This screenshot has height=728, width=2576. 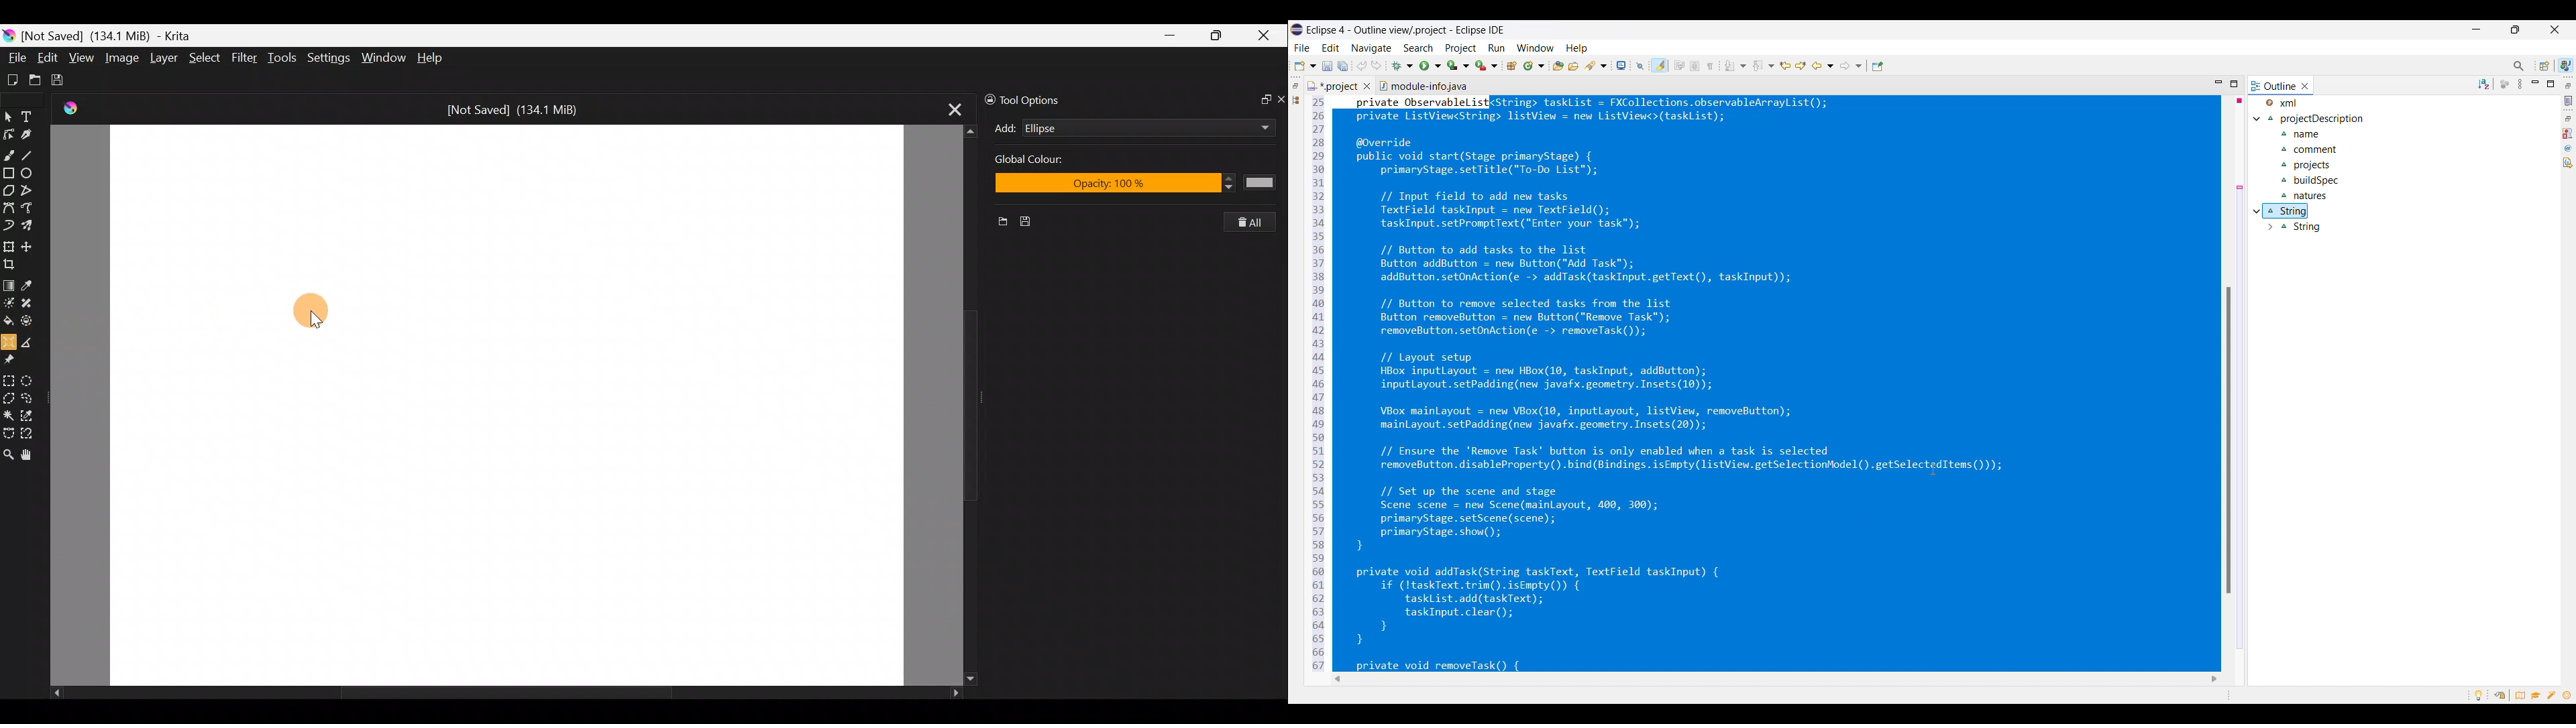 I want to click on Layer, so click(x=162, y=58).